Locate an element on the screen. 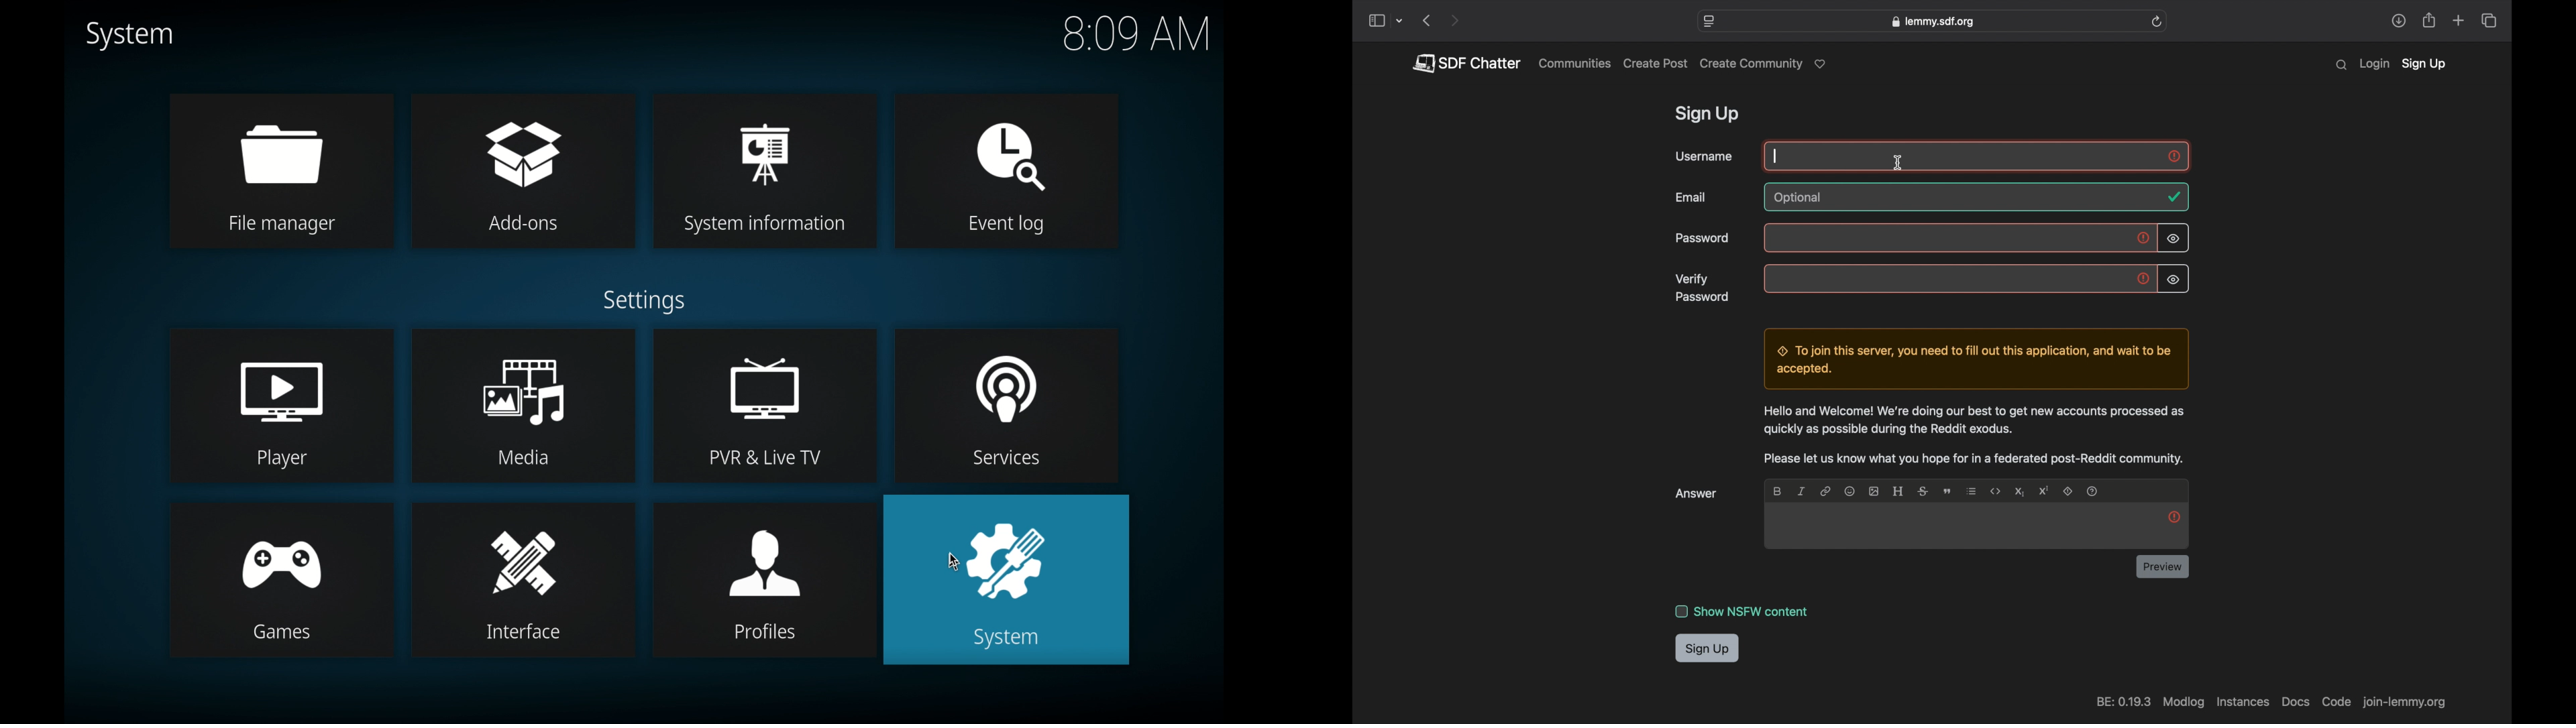  refresh is located at coordinates (2157, 21).